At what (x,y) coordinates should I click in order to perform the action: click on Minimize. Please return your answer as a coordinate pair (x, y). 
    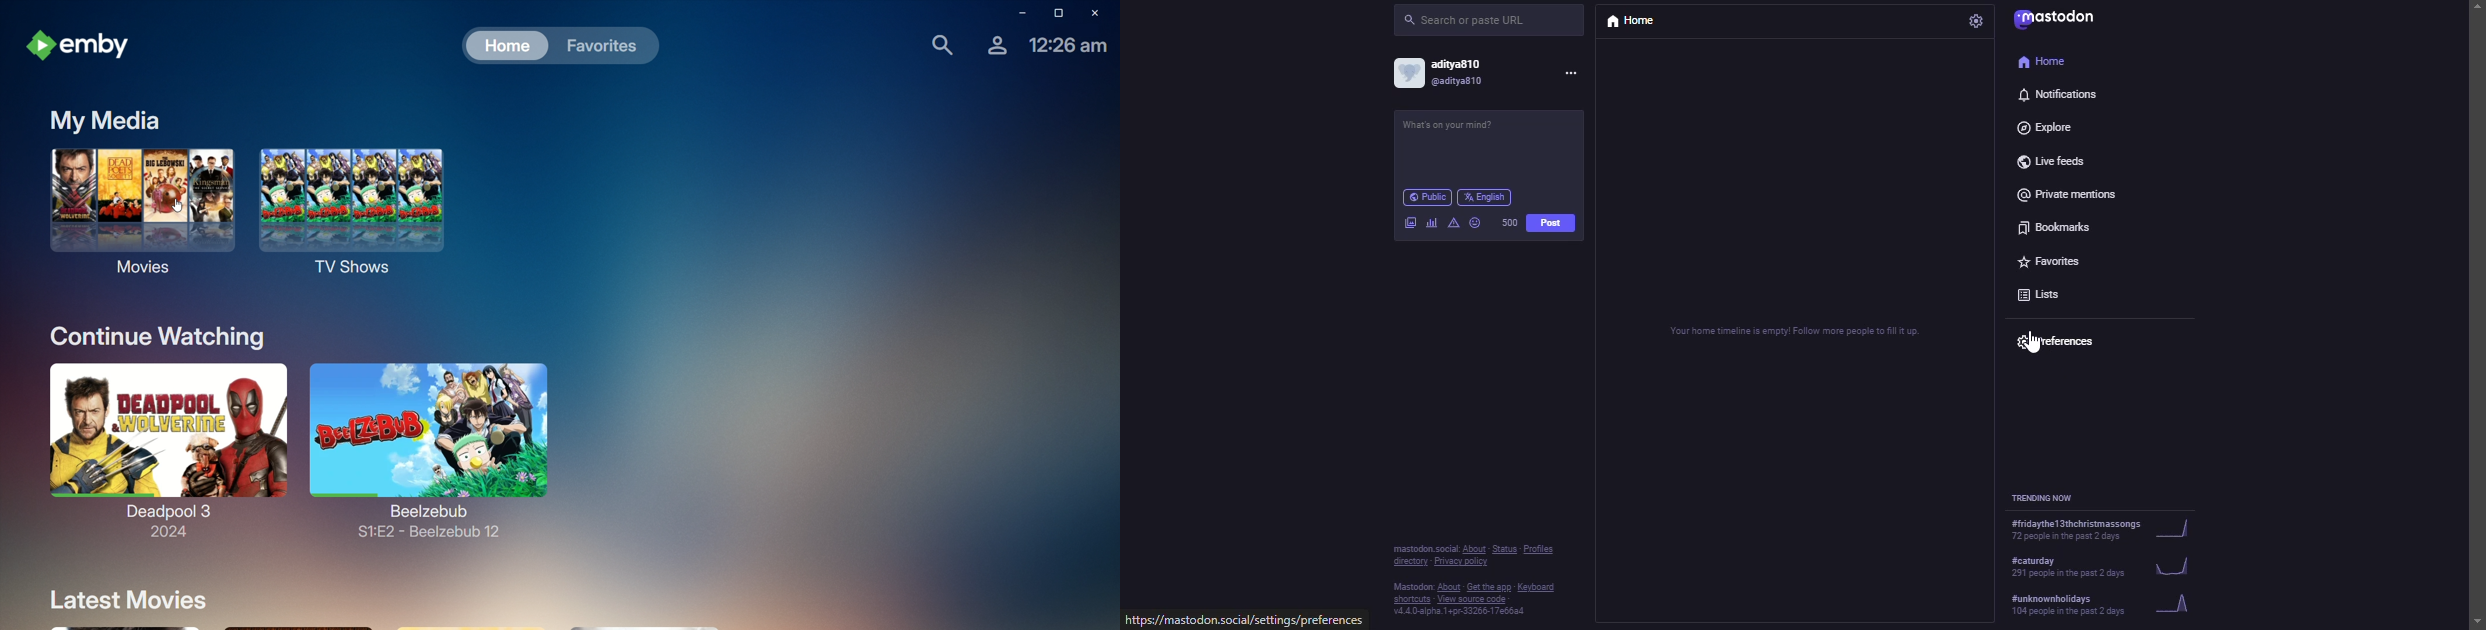
    Looking at the image, I should click on (1016, 13).